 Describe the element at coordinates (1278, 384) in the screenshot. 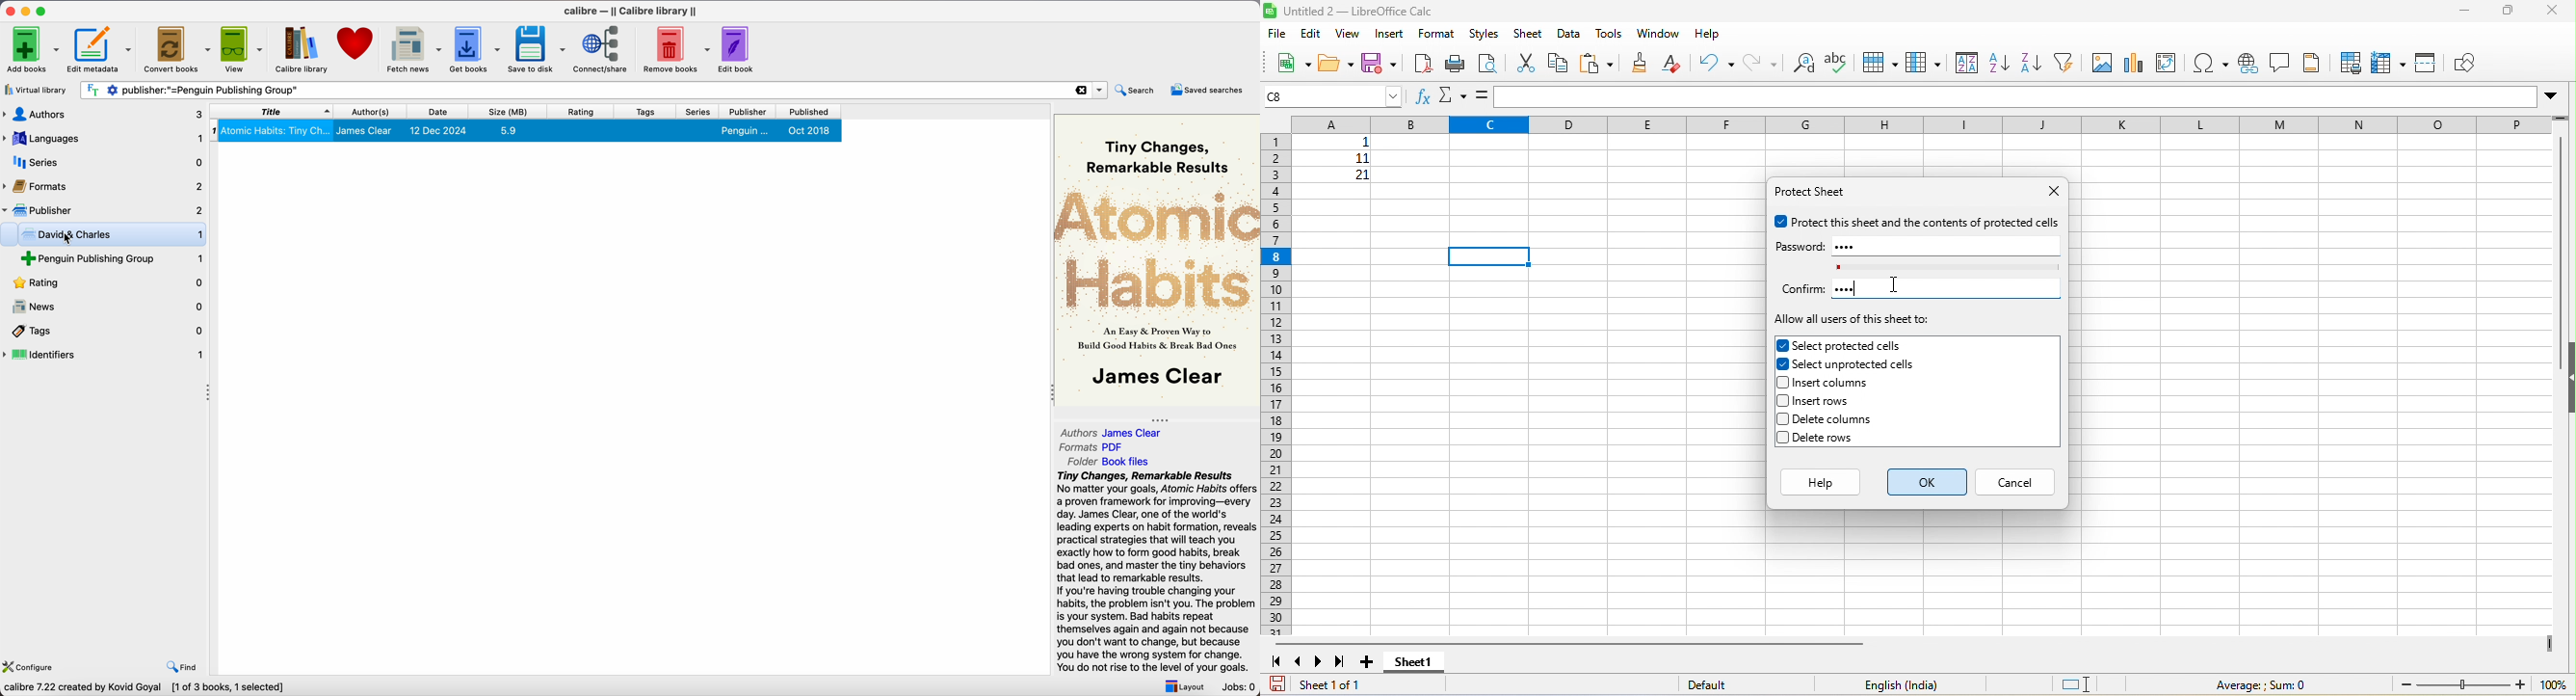

I see `row numbers` at that location.